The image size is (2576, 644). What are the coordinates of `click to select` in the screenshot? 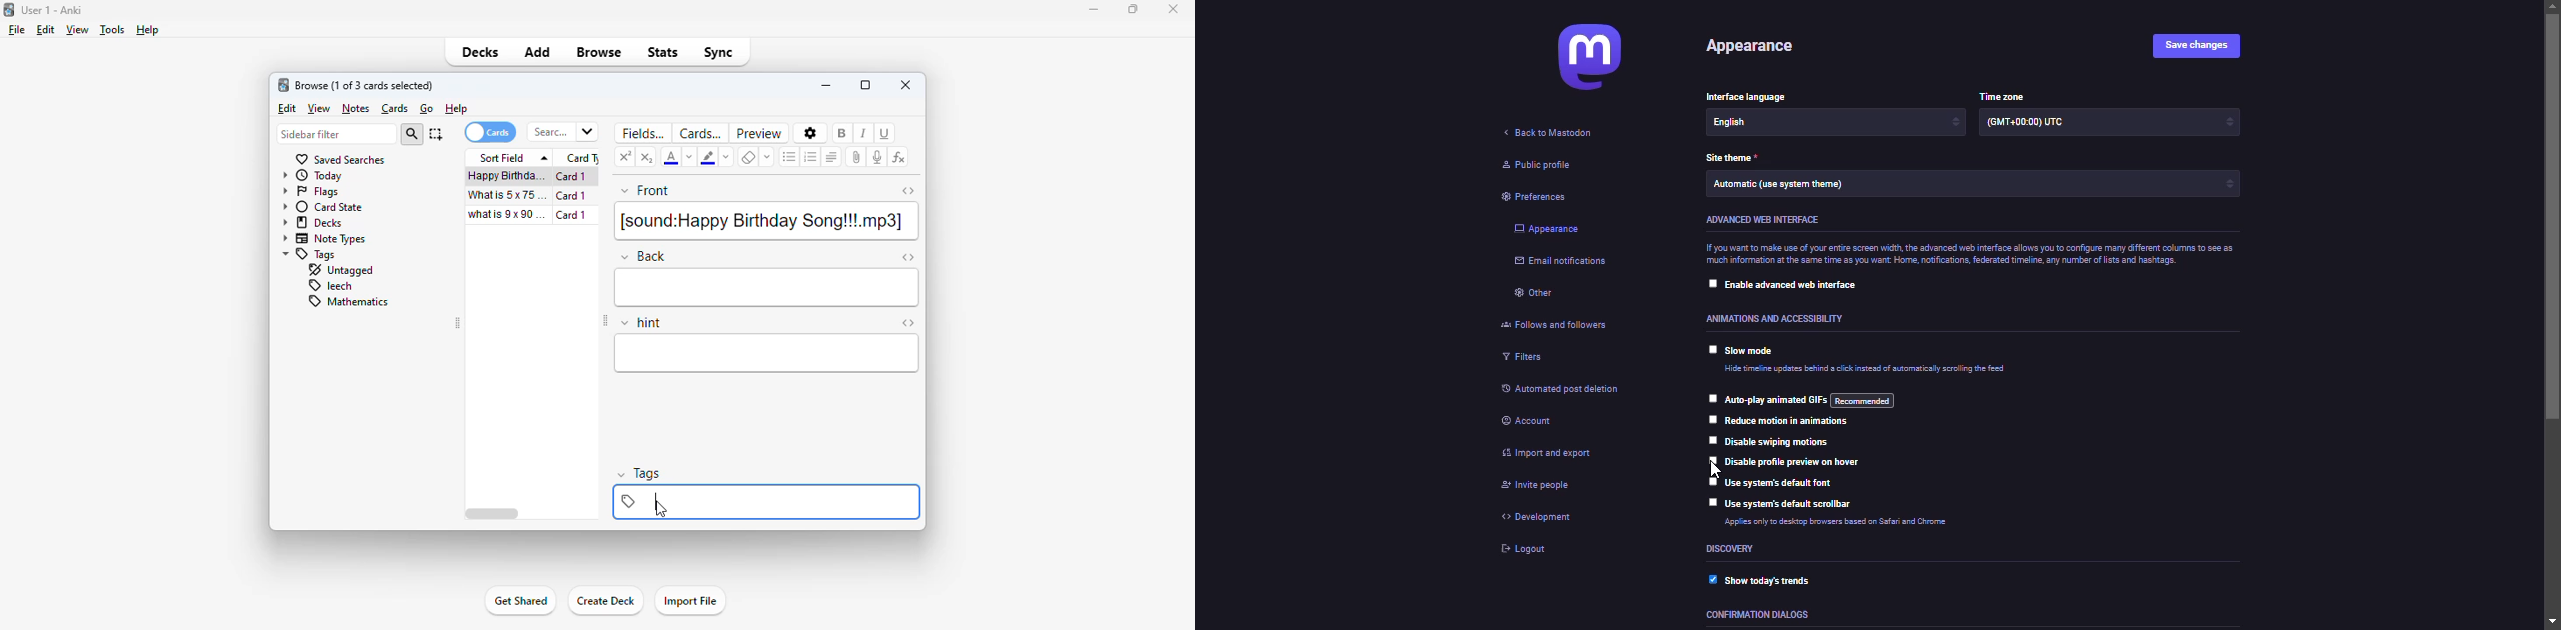 It's located at (1711, 501).